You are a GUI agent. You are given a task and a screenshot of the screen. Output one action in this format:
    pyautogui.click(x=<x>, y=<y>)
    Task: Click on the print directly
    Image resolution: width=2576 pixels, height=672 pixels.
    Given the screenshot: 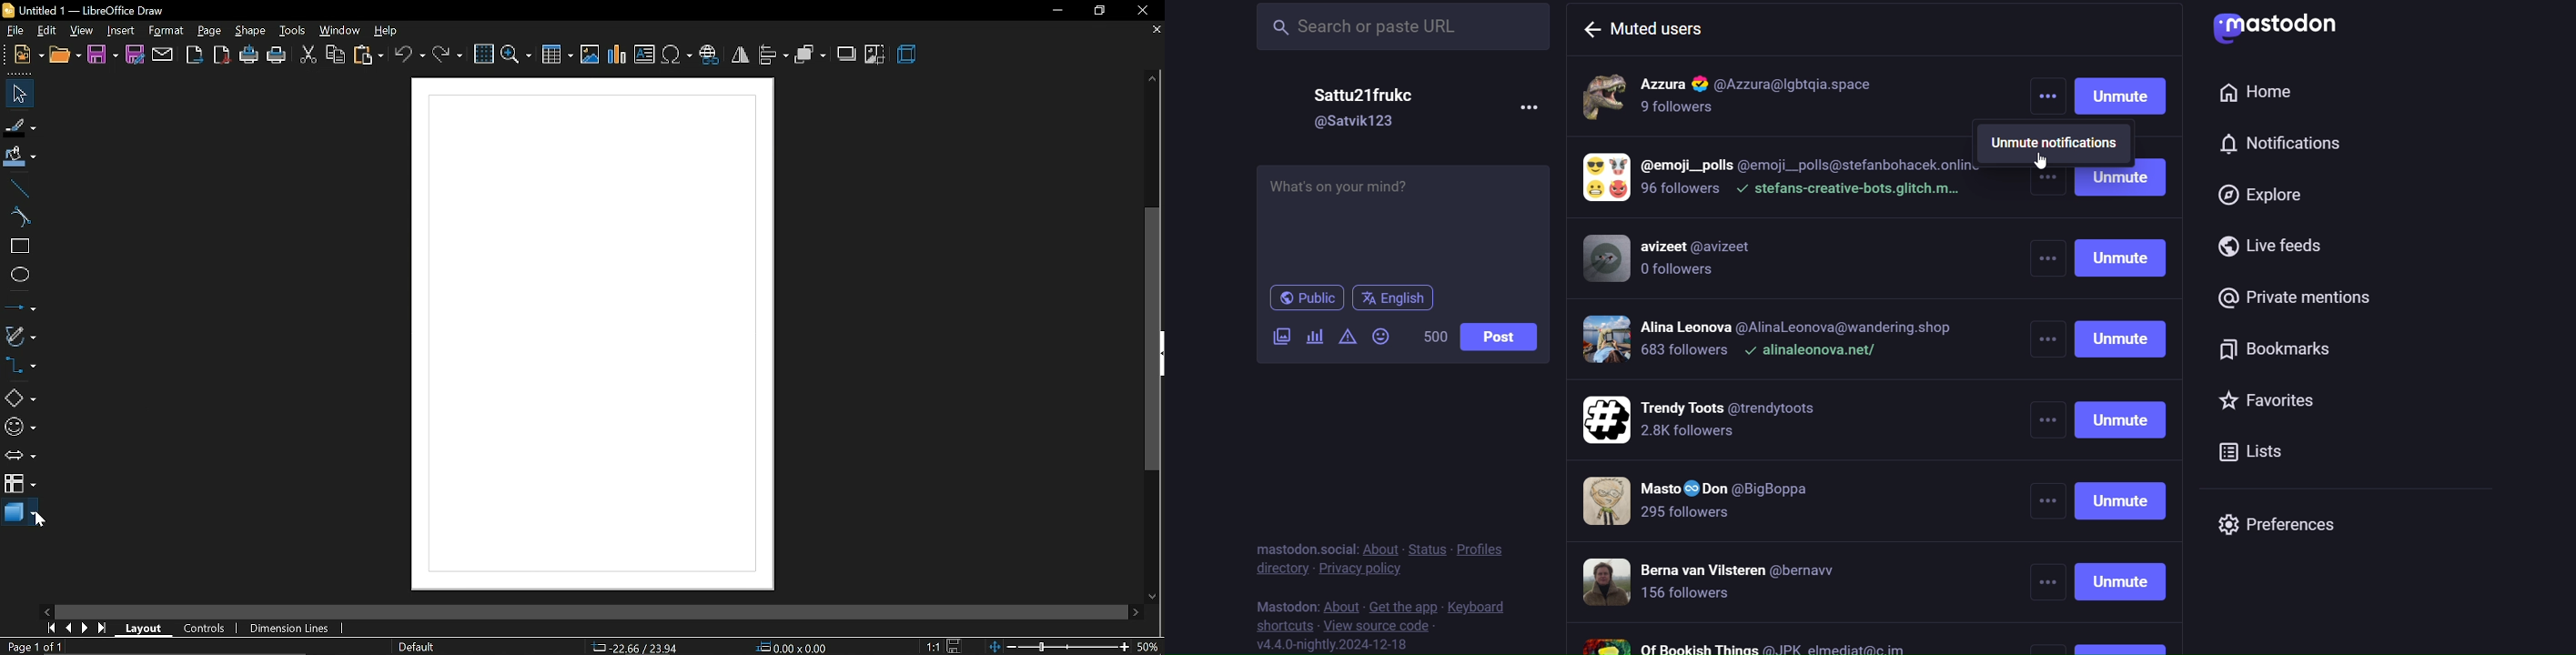 What is the action you would take?
    pyautogui.click(x=249, y=56)
    